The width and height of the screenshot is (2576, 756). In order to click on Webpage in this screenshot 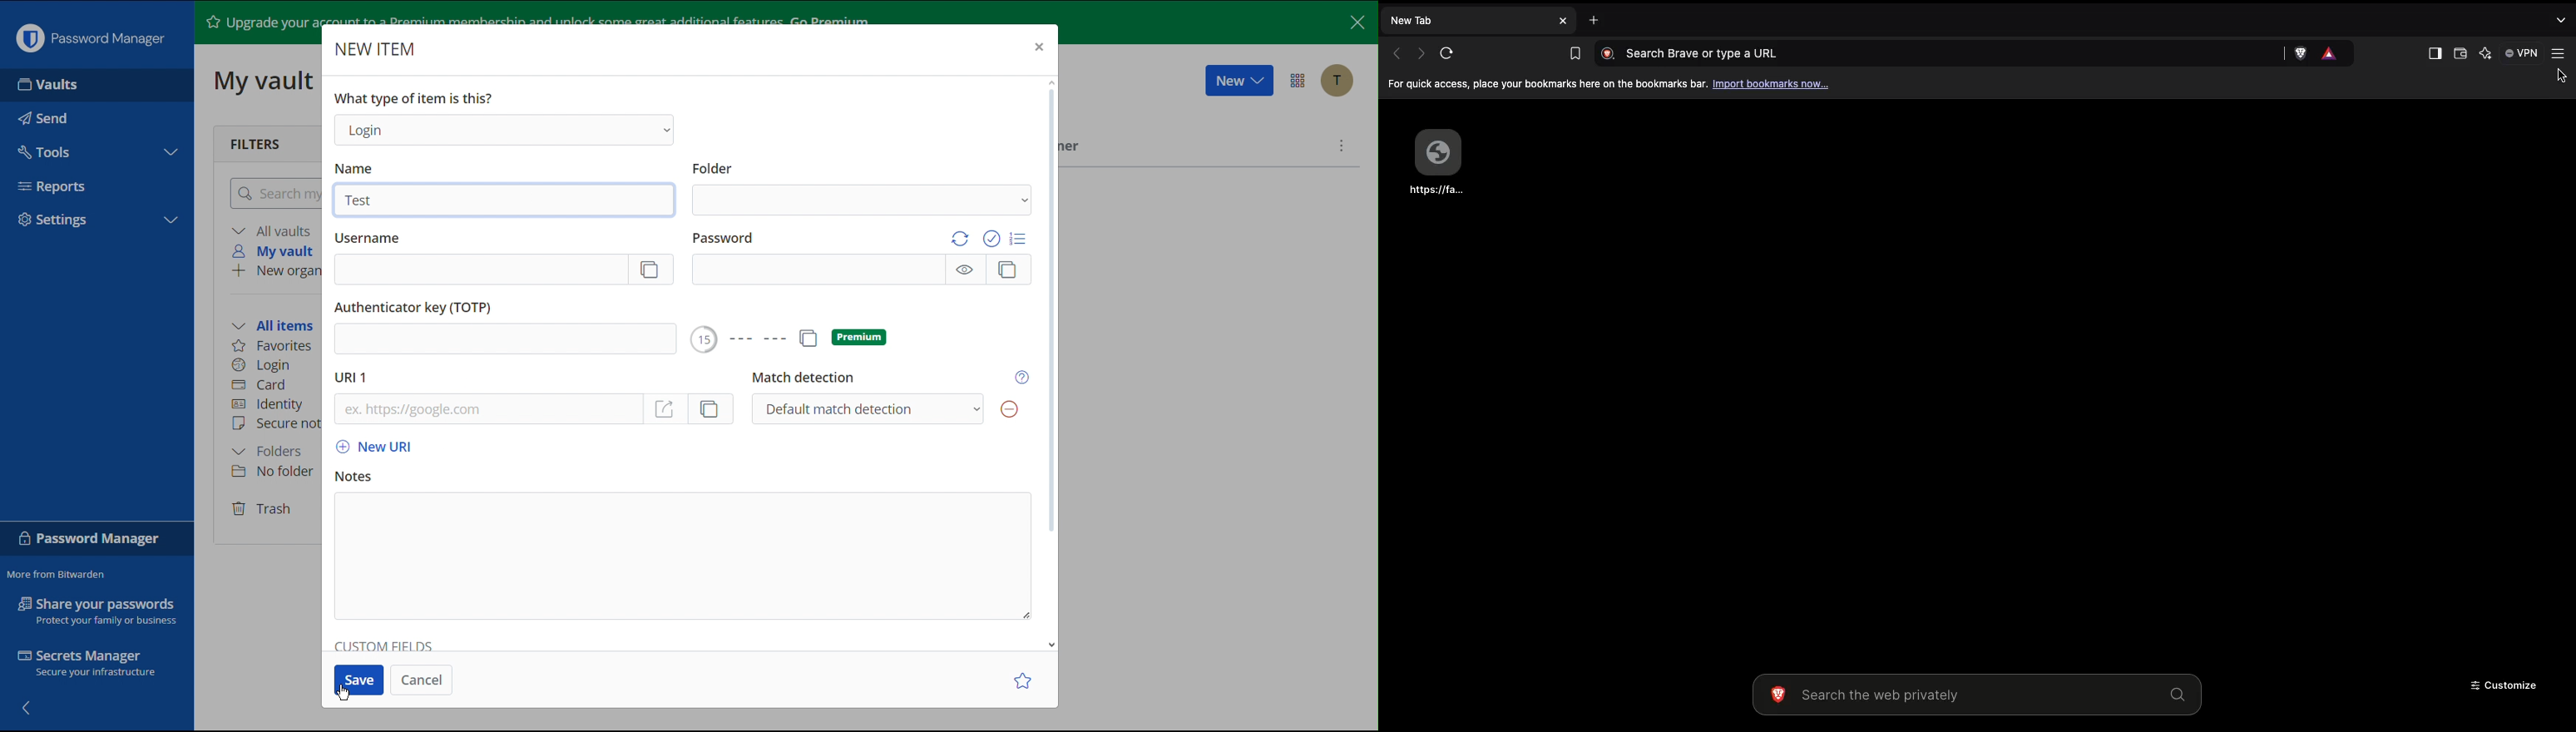, I will do `click(1436, 161)`.